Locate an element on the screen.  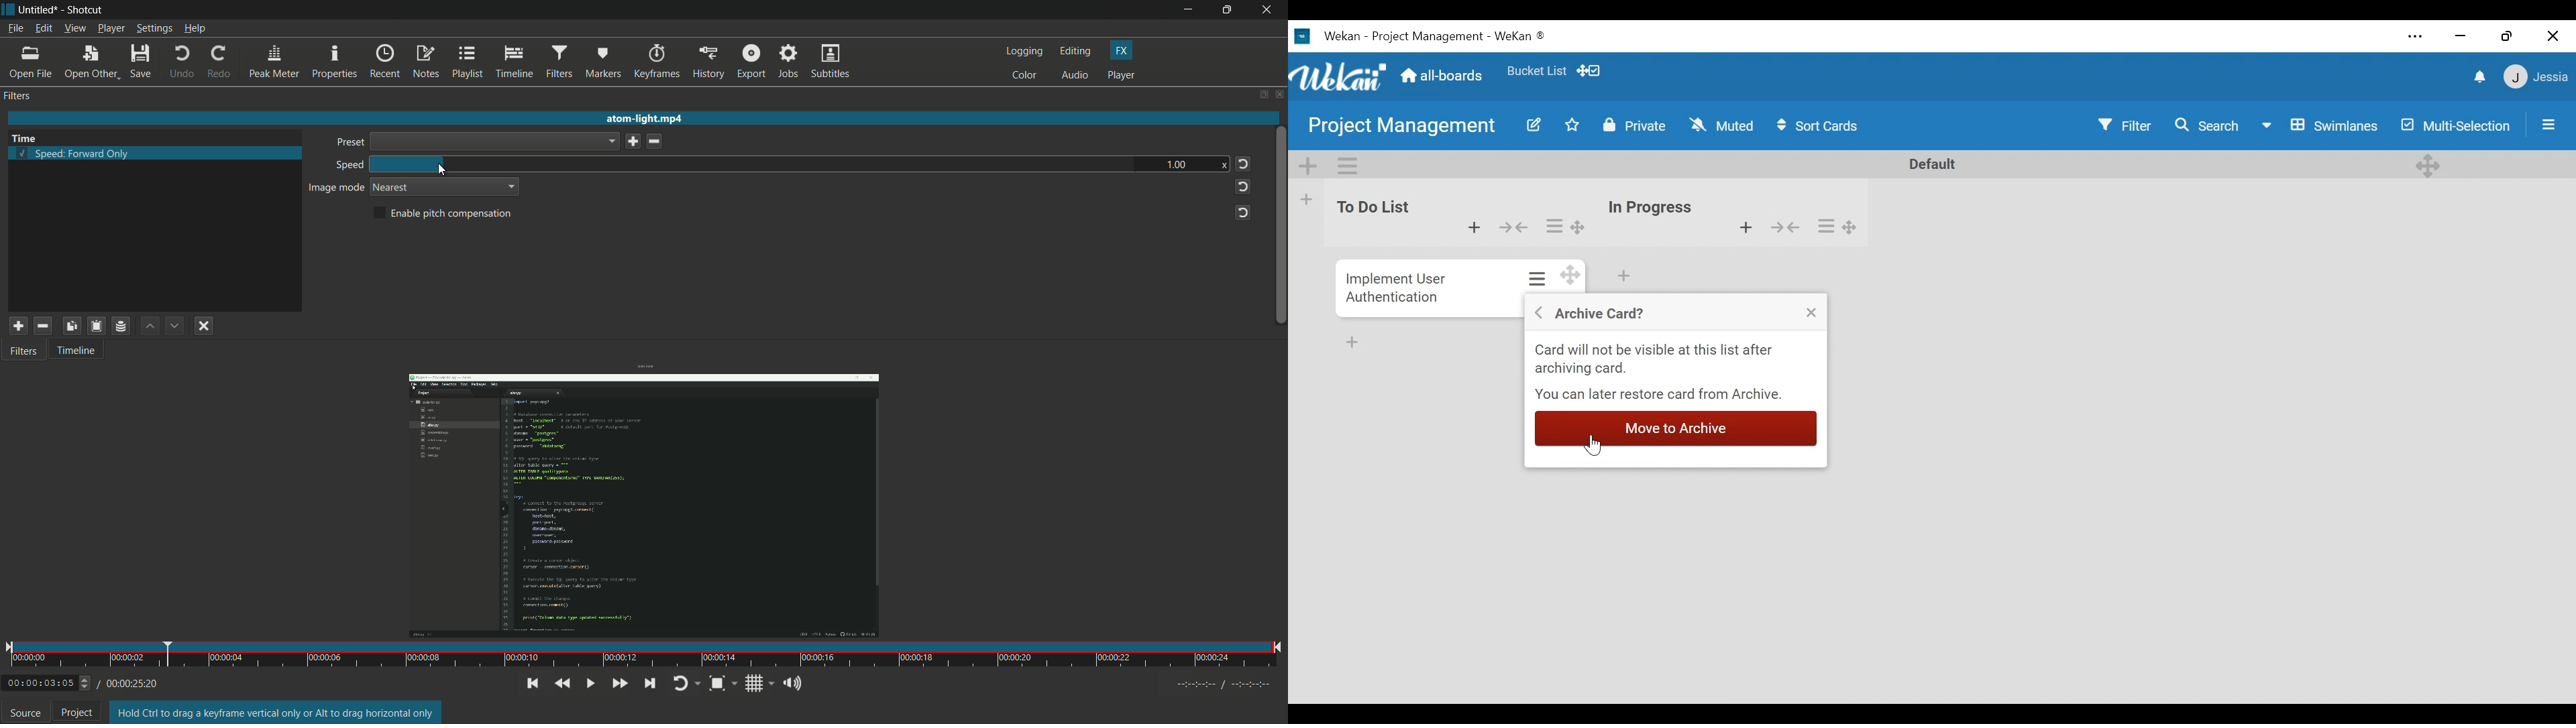
Add card bottom of list is located at coordinates (1625, 276).